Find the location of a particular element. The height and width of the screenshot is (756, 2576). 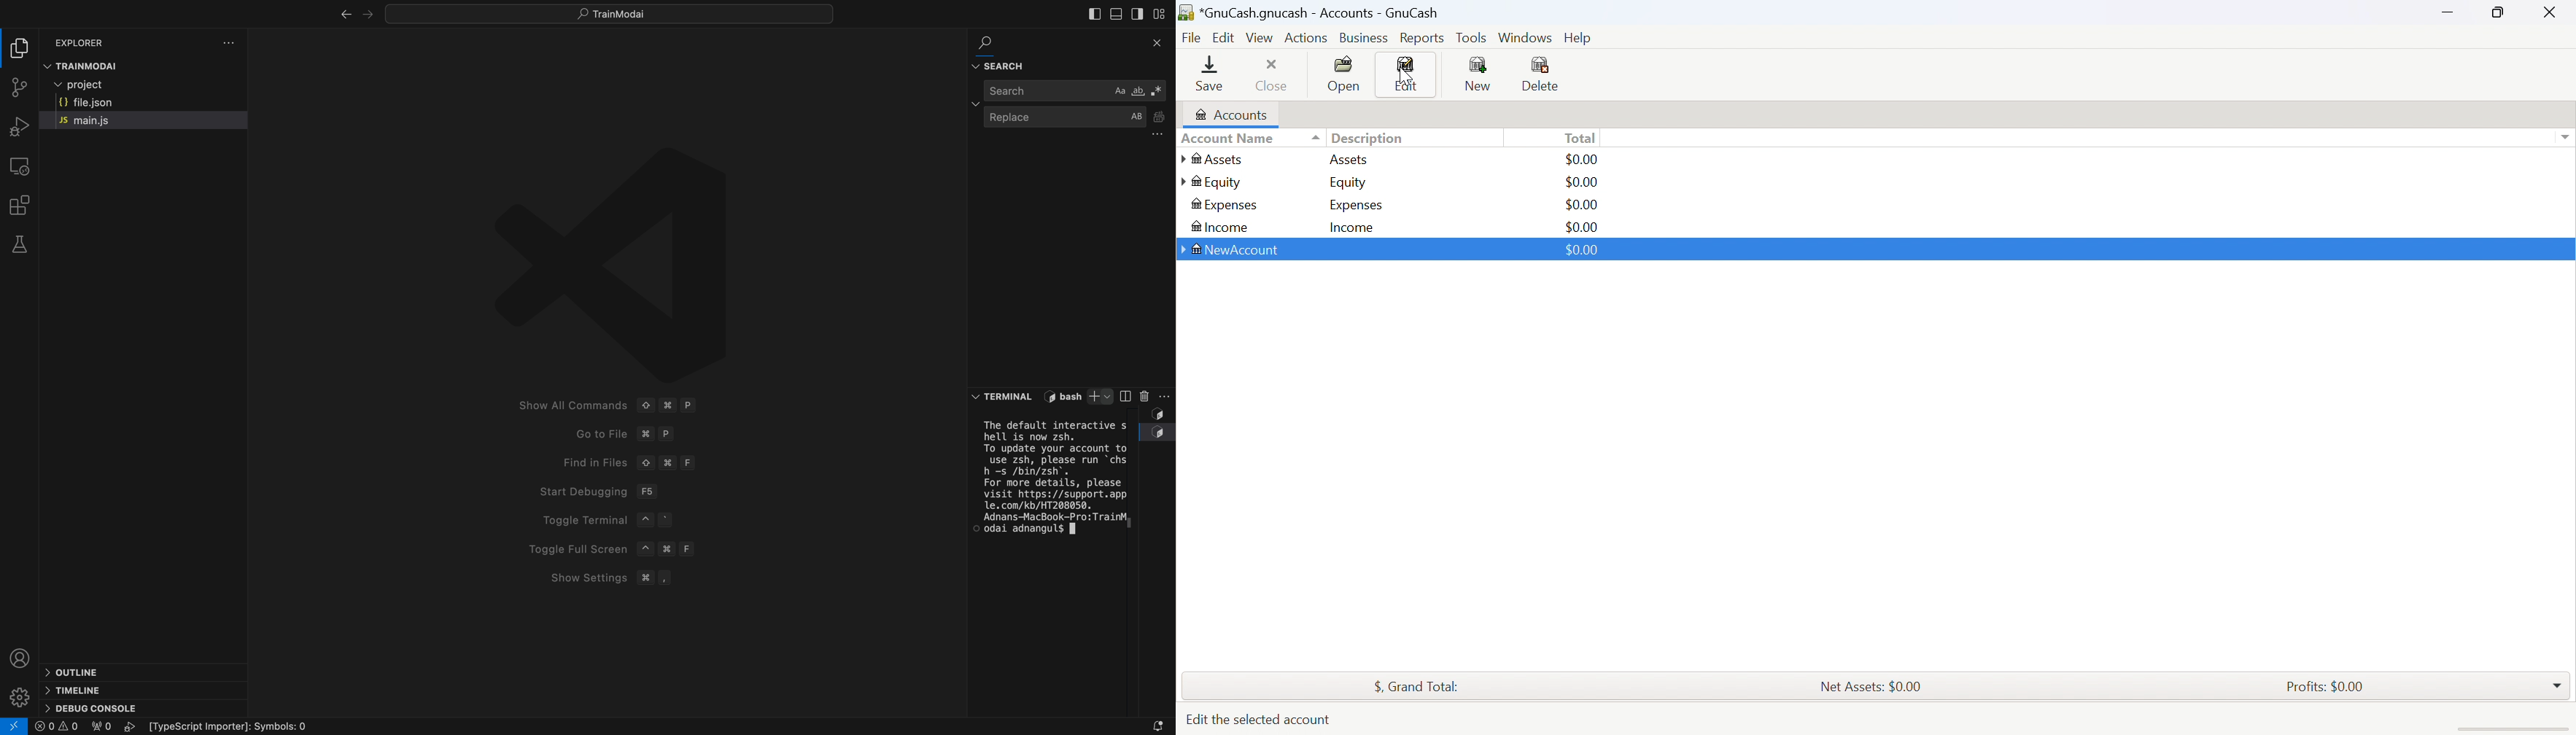

layout is located at coordinates (1164, 13).